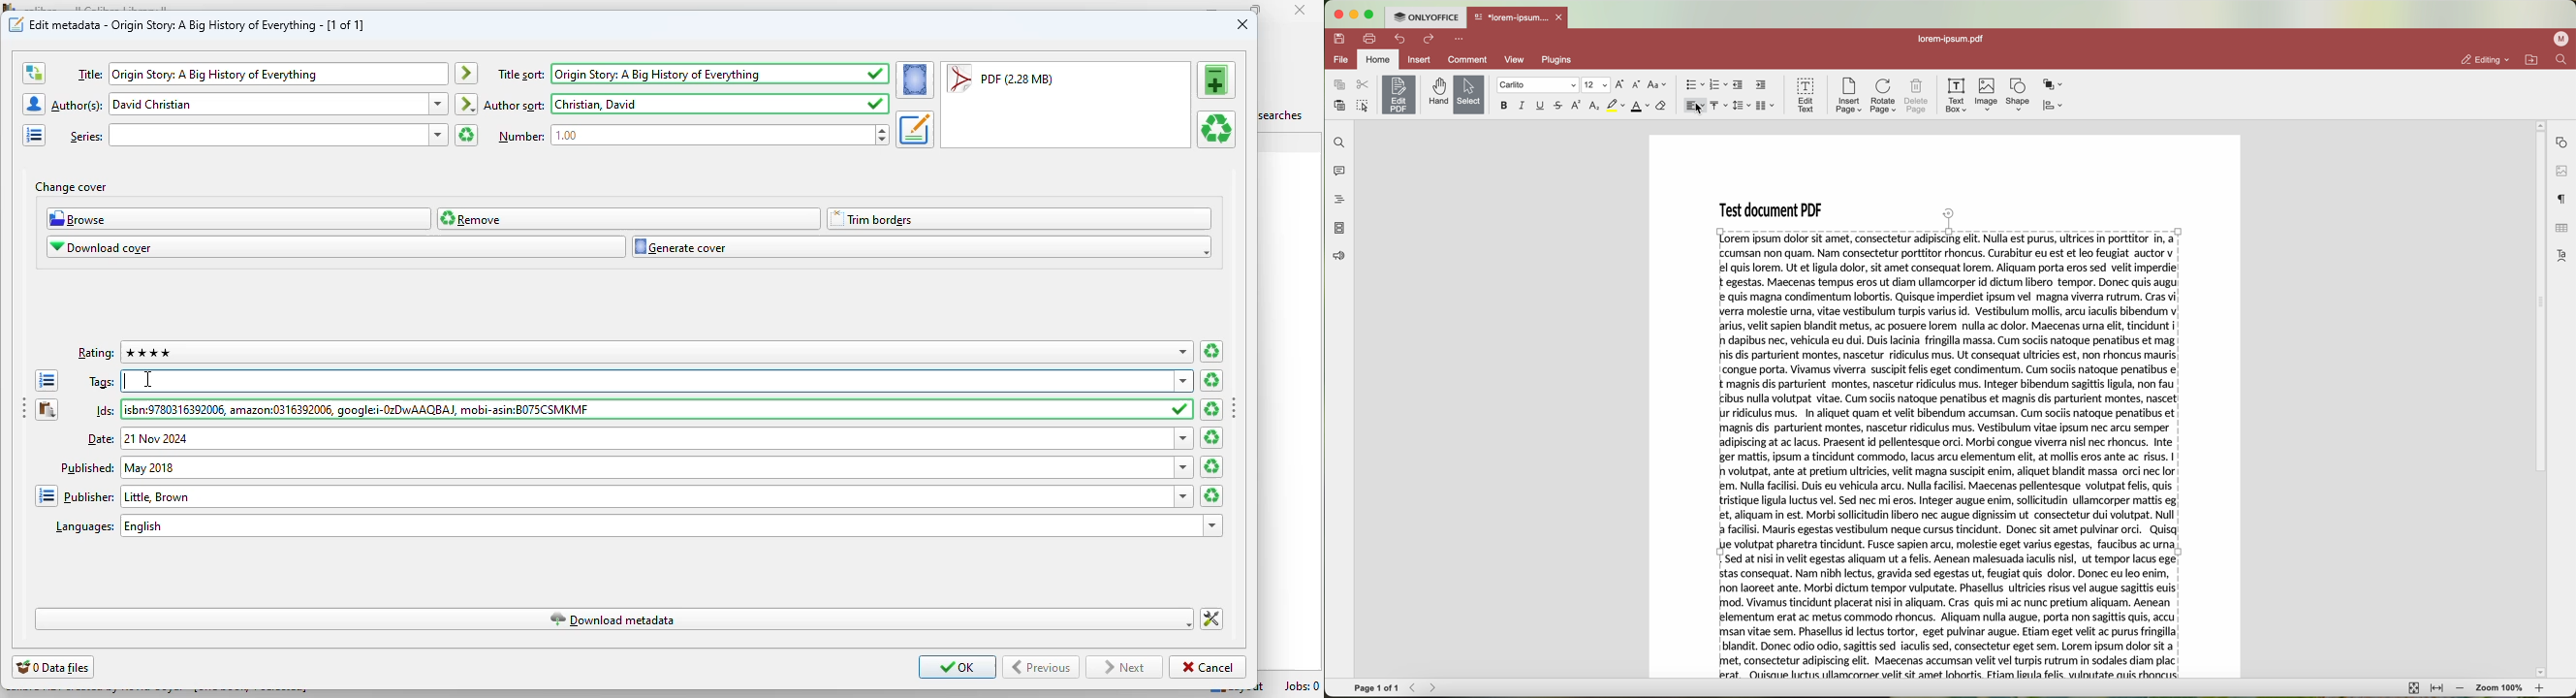  I want to click on download cover, so click(337, 247).